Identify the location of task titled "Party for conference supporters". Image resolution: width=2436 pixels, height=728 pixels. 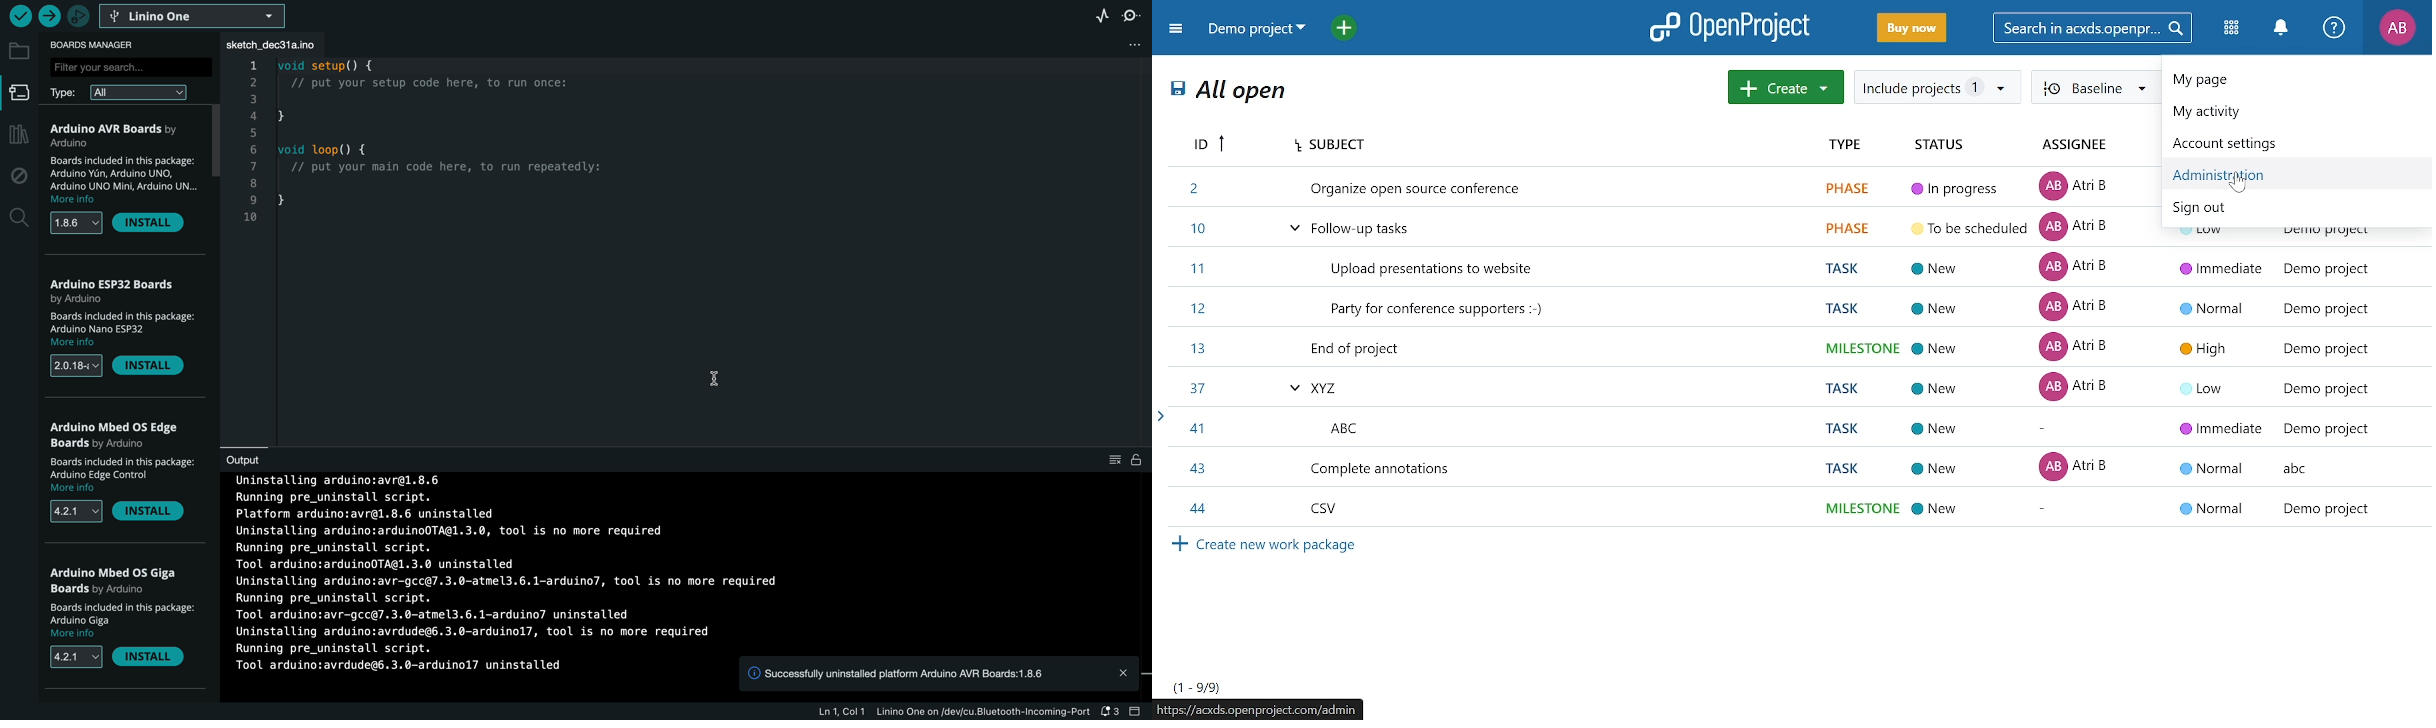
(1794, 310).